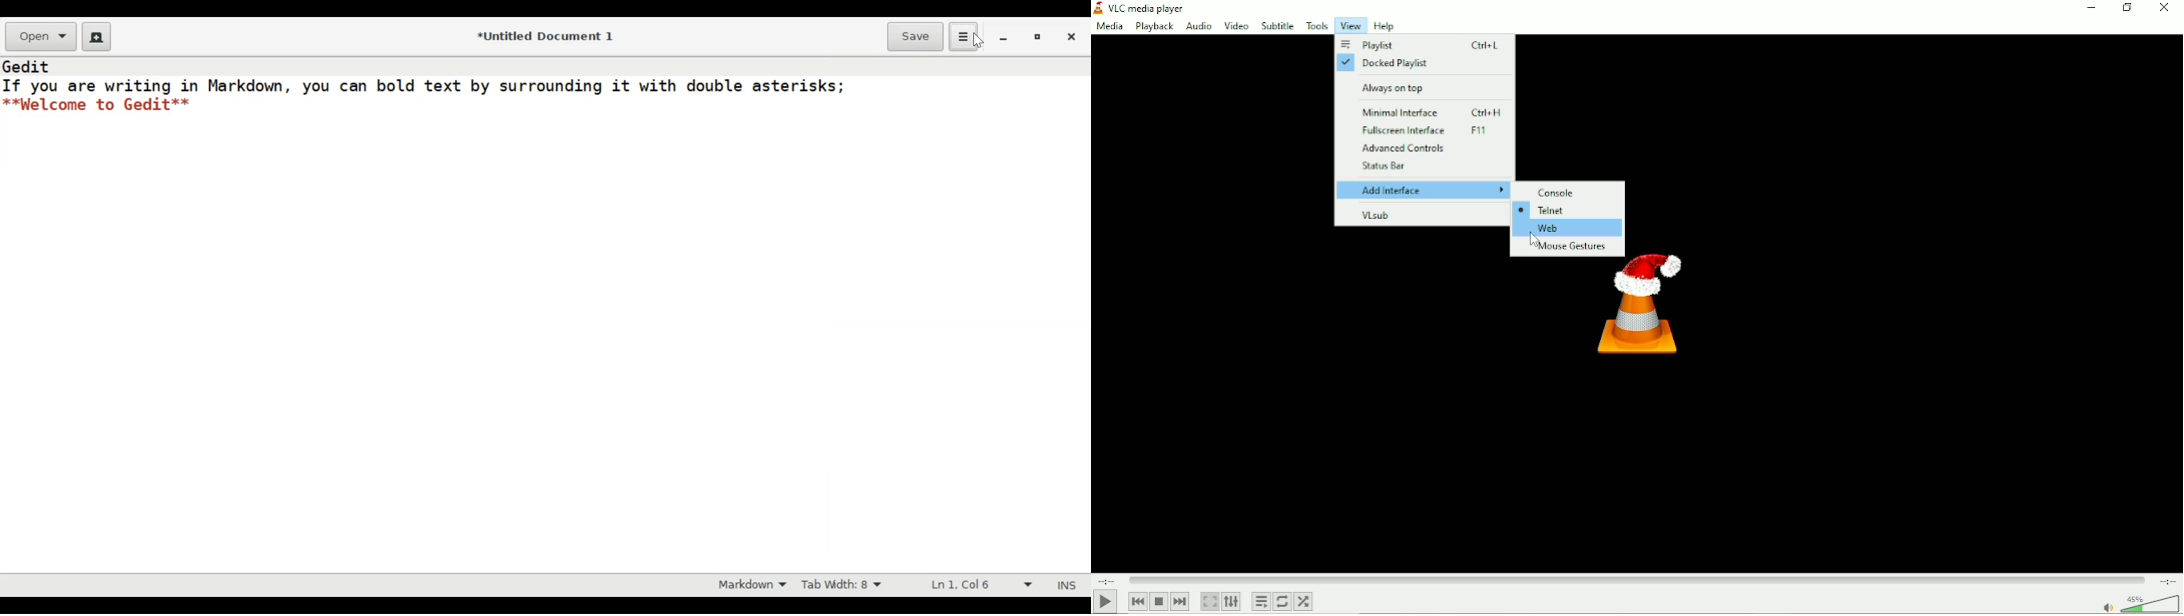  I want to click on Always on top, so click(1395, 88).